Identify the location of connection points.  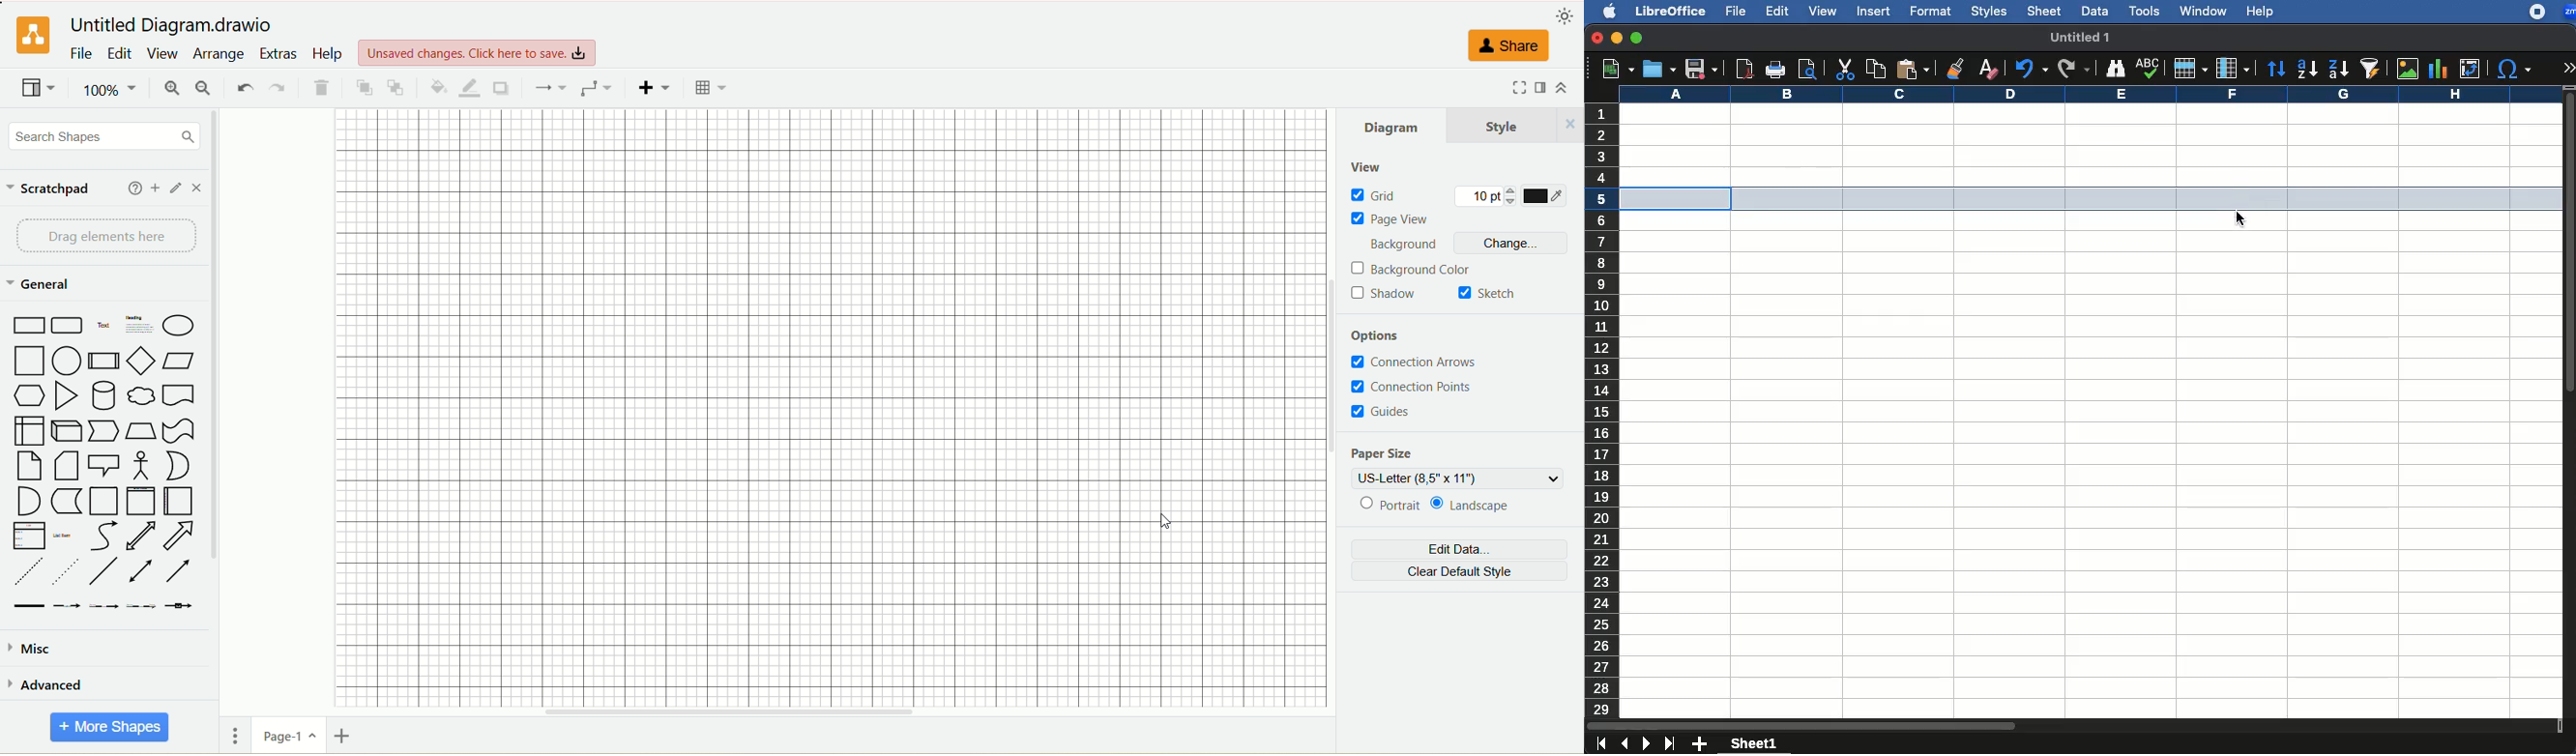
(1443, 387).